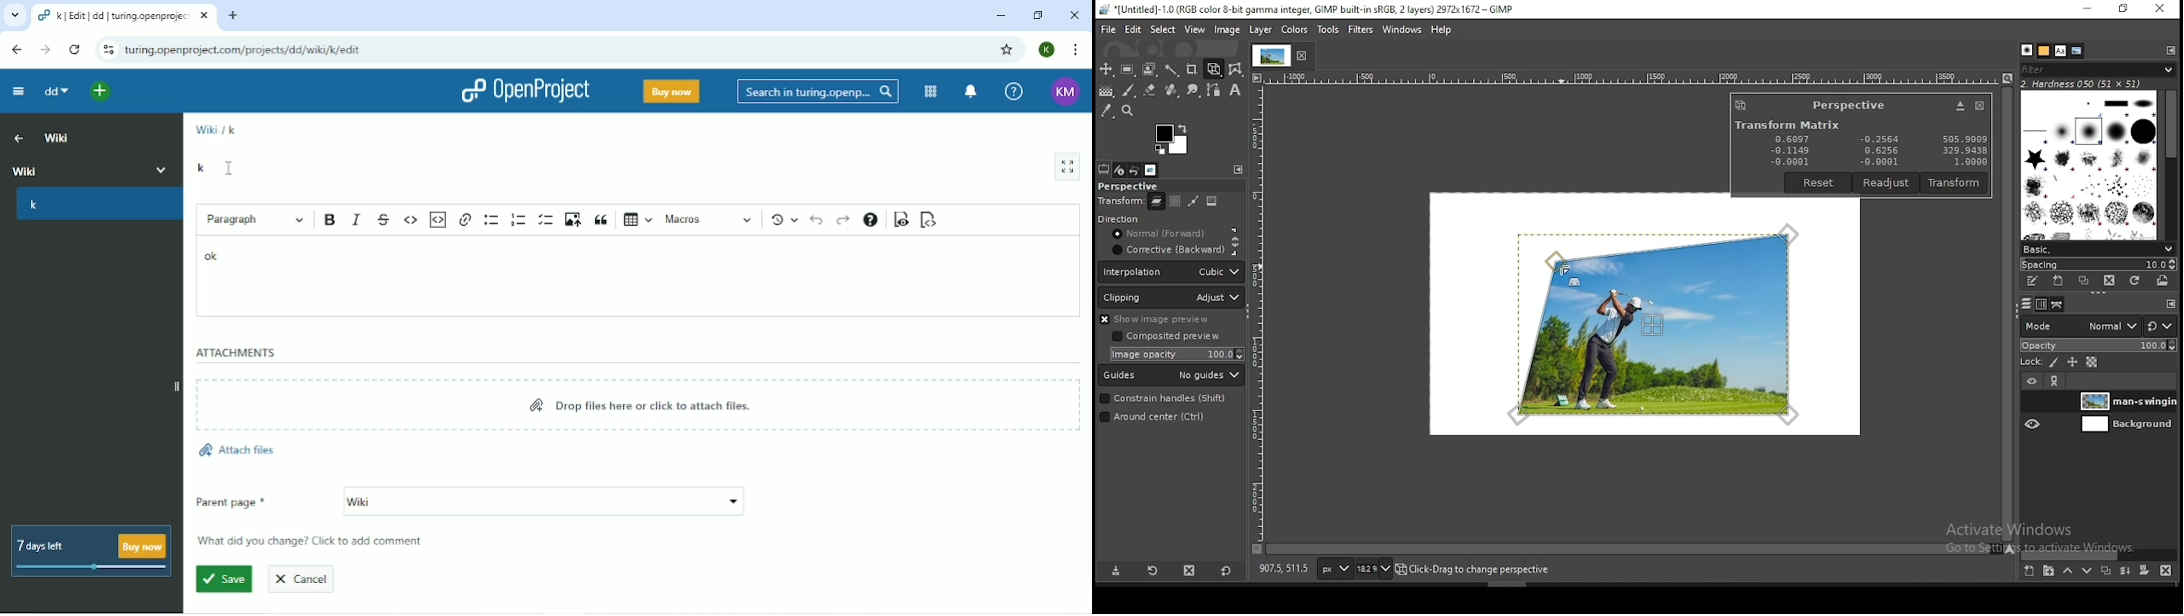 The height and width of the screenshot is (616, 2184). Describe the element at coordinates (1120, 171) in the screenshot. I see `device status` at that location.